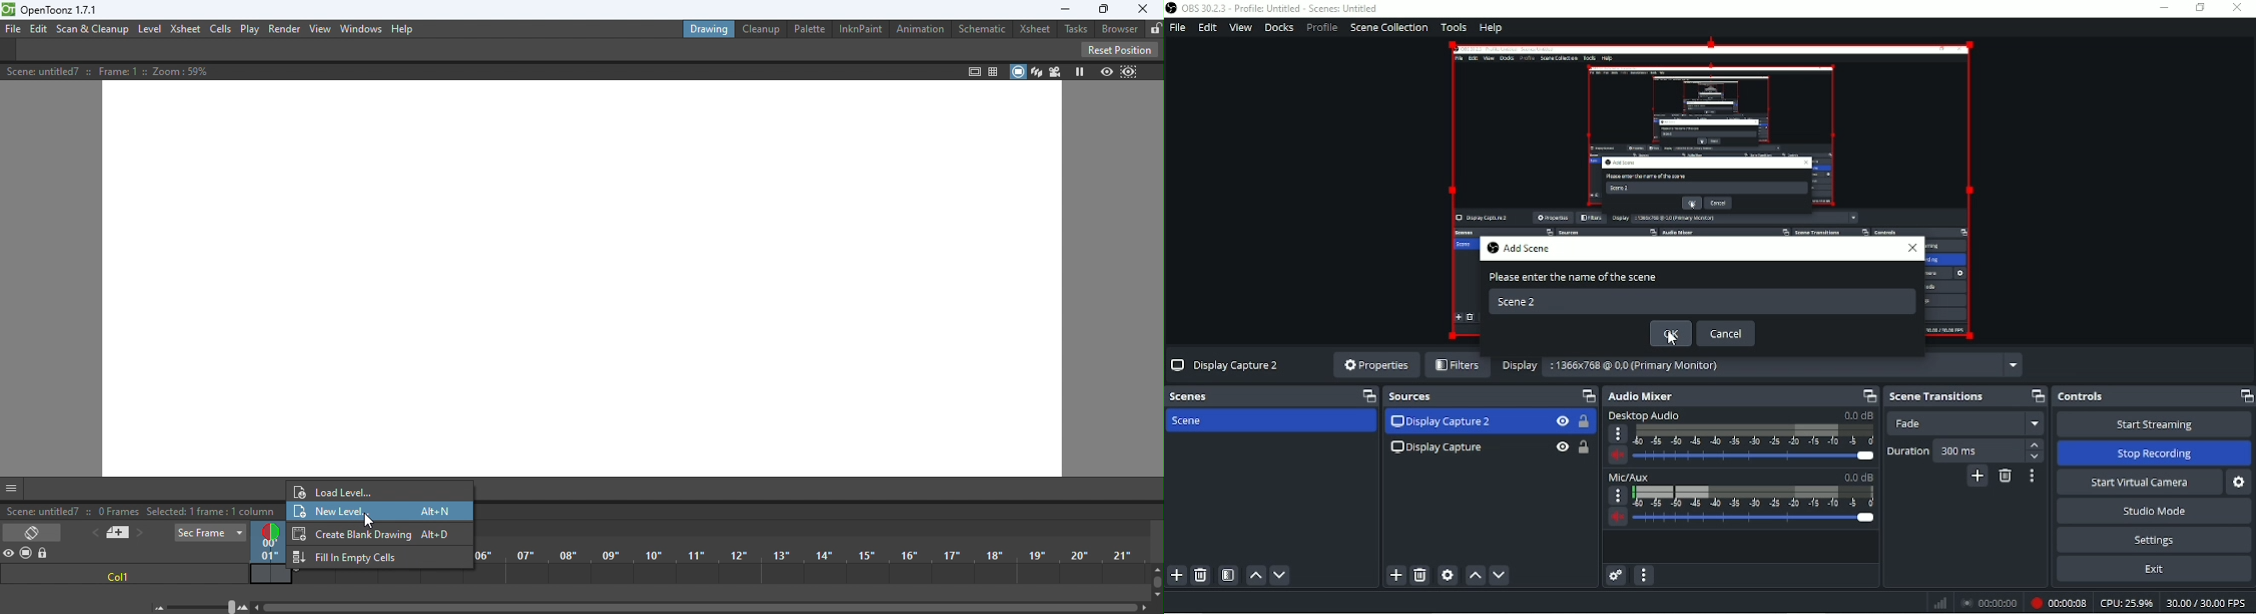 The height and width of the screenshot is (616, 2268). I want to click on 0.0 dB, so click(1857, 414).